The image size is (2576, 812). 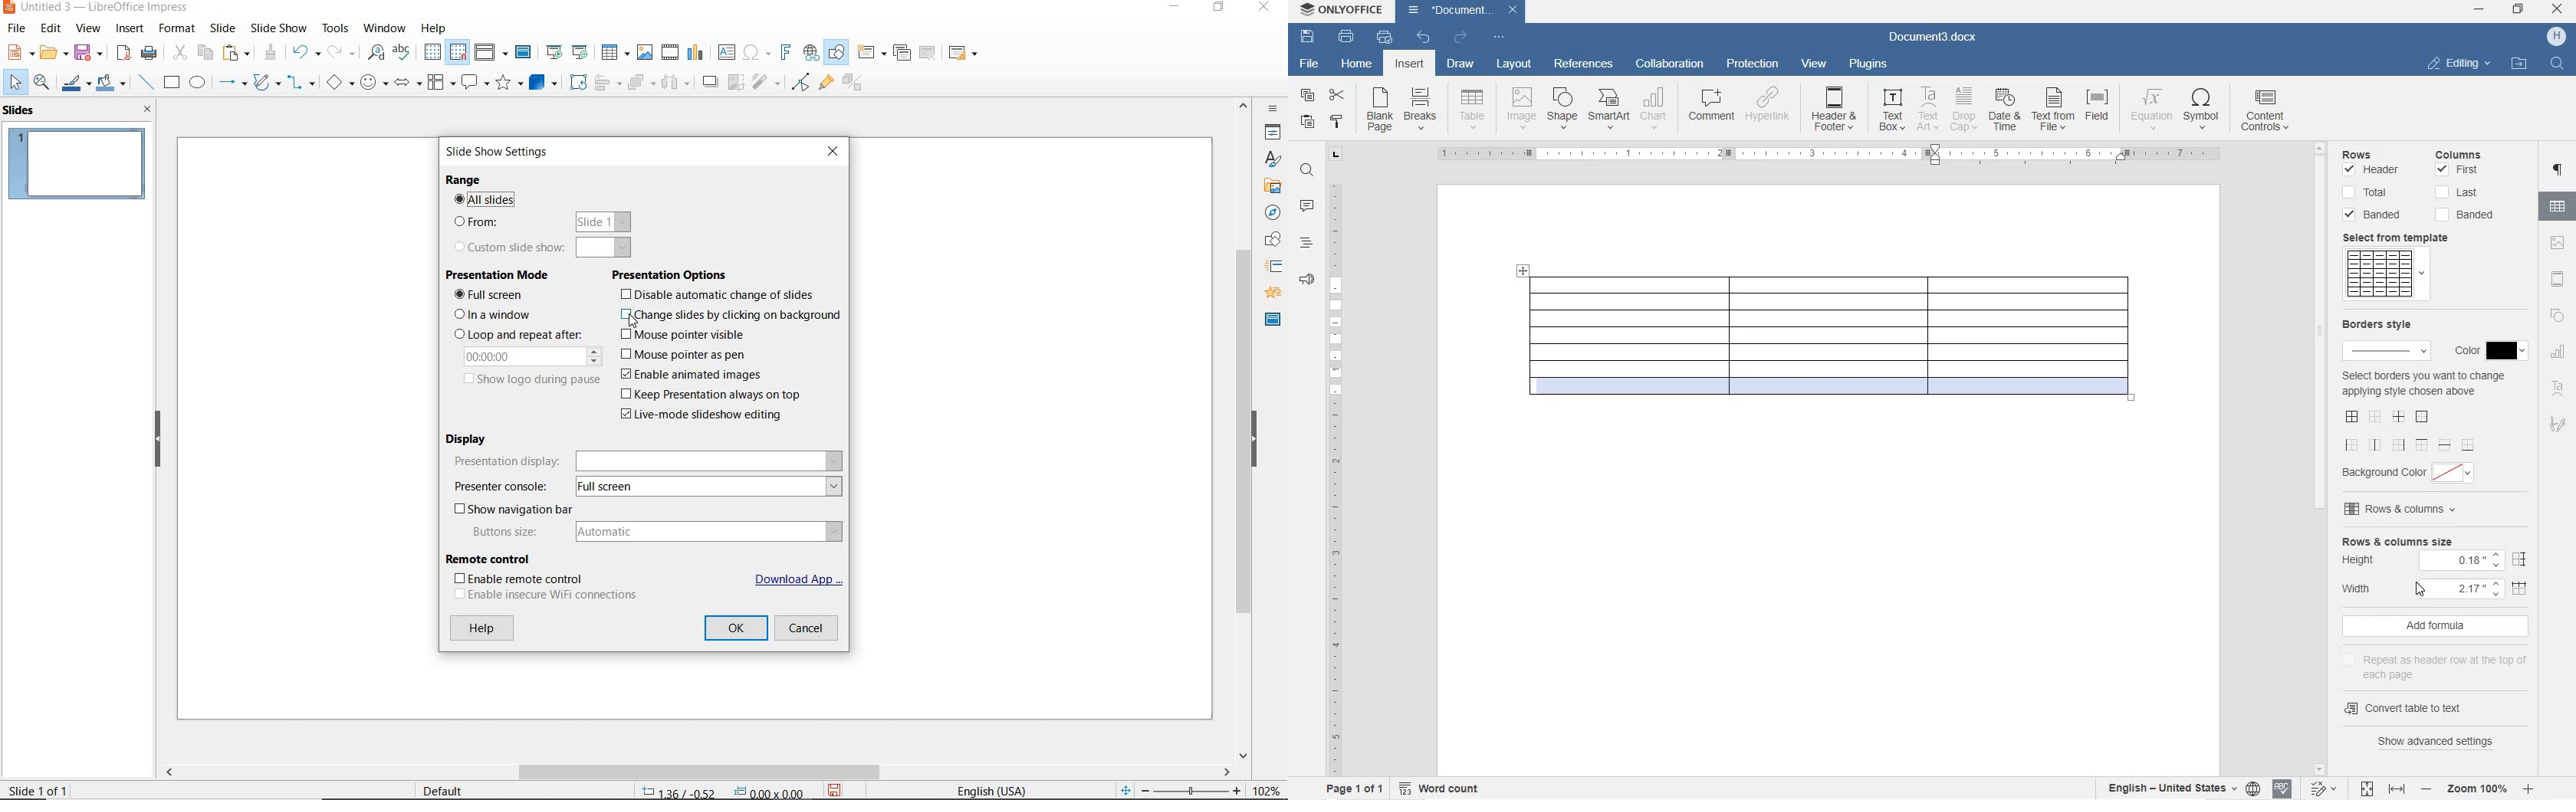 I want to click on CUSTOM SLIDE SHOW, so click(x=541, y=248).